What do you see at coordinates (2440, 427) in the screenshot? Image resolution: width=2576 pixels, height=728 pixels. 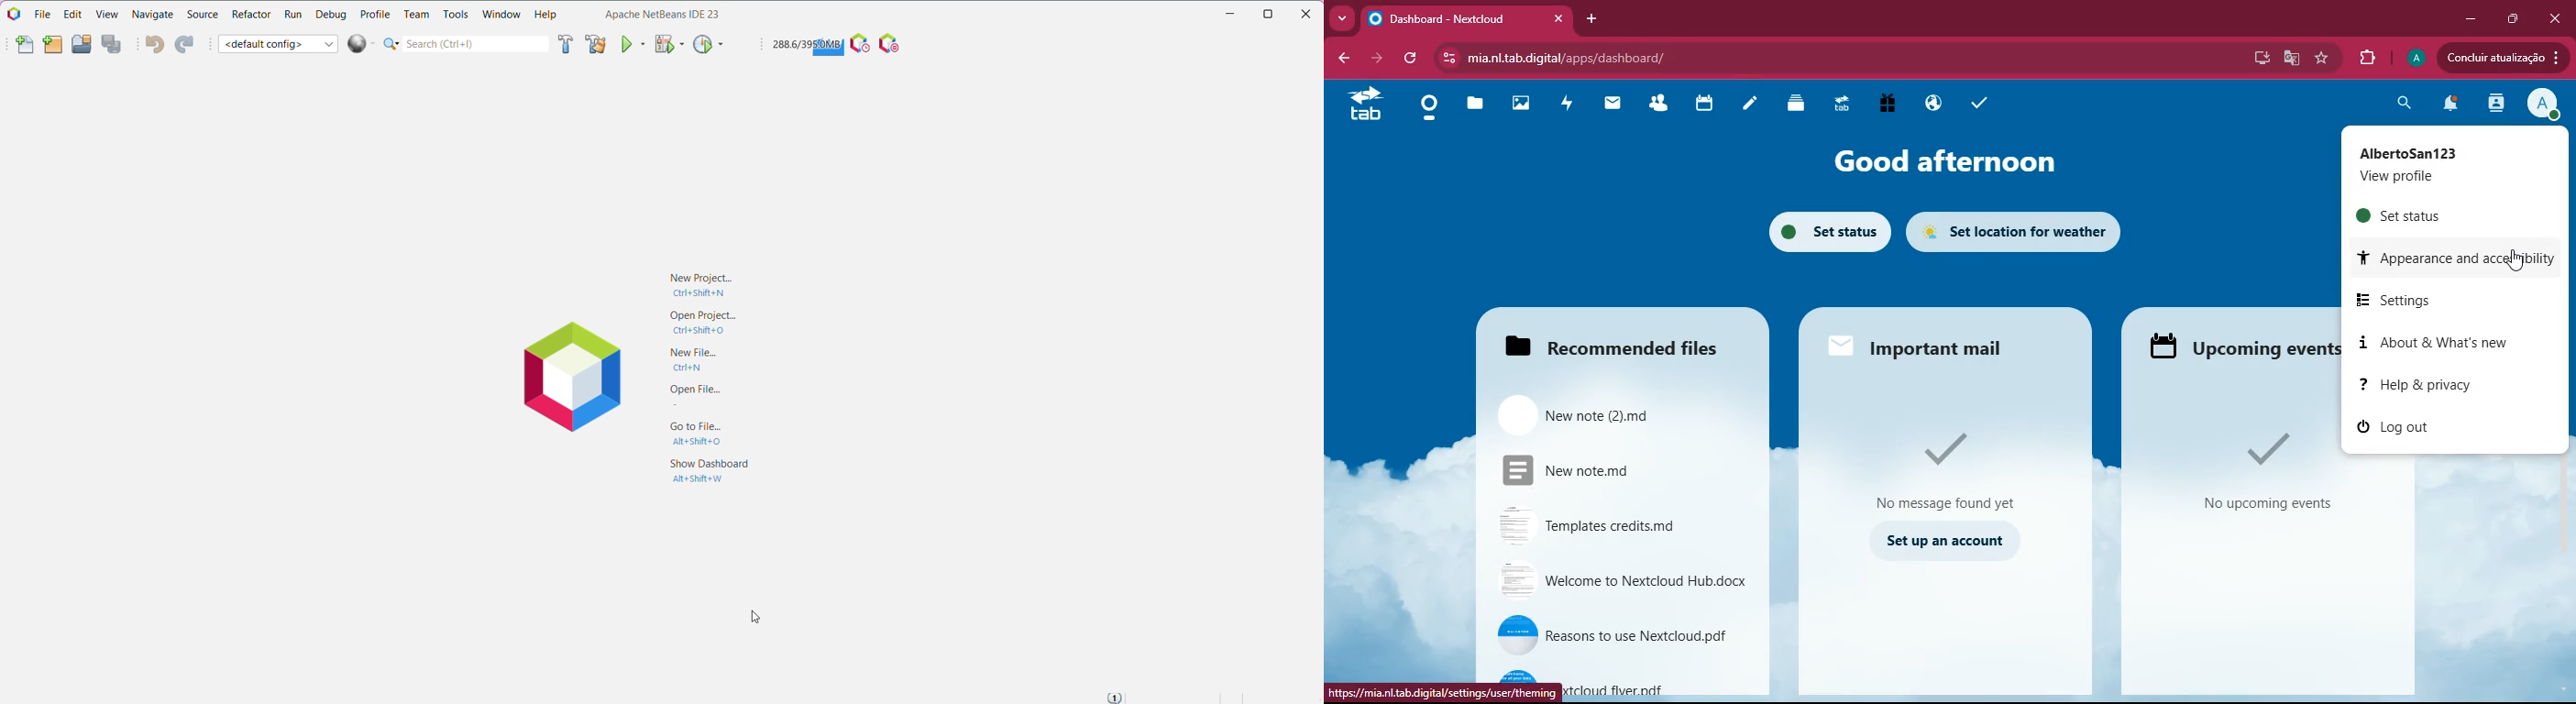 I see `log out` at bounding box center [2440, 427].